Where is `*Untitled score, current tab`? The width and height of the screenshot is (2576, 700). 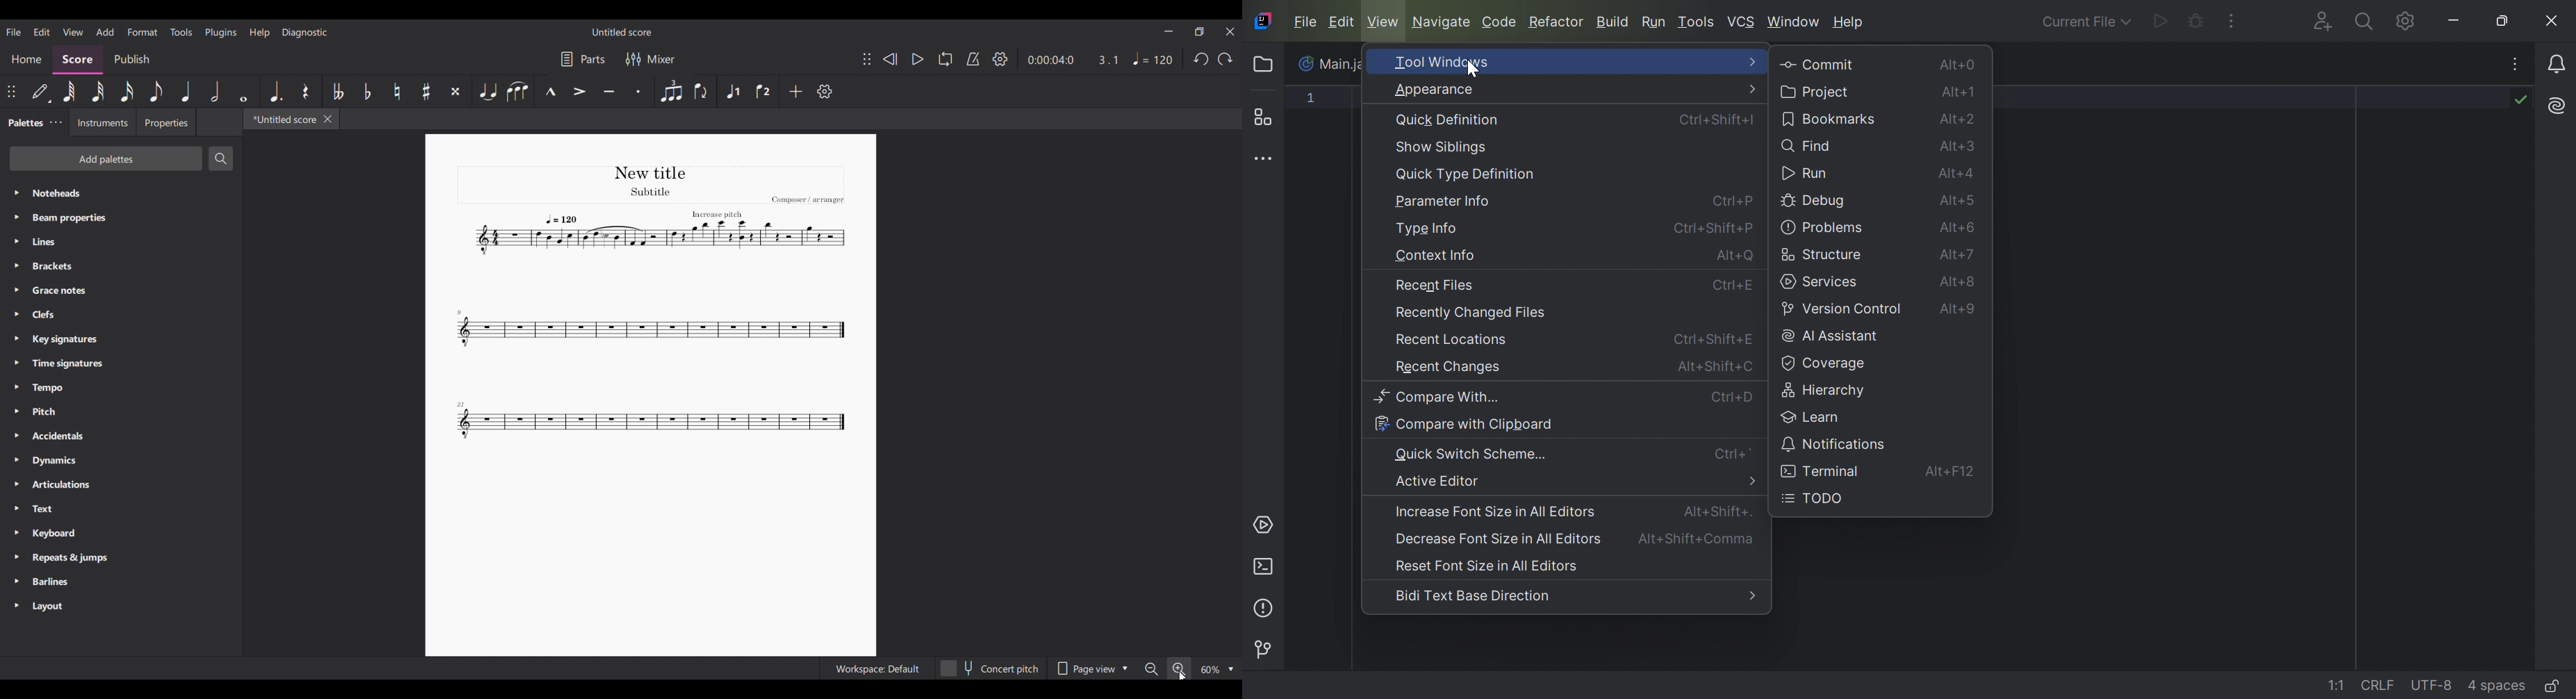 *Untitled score, current tab is located at coordinates (281, 119).